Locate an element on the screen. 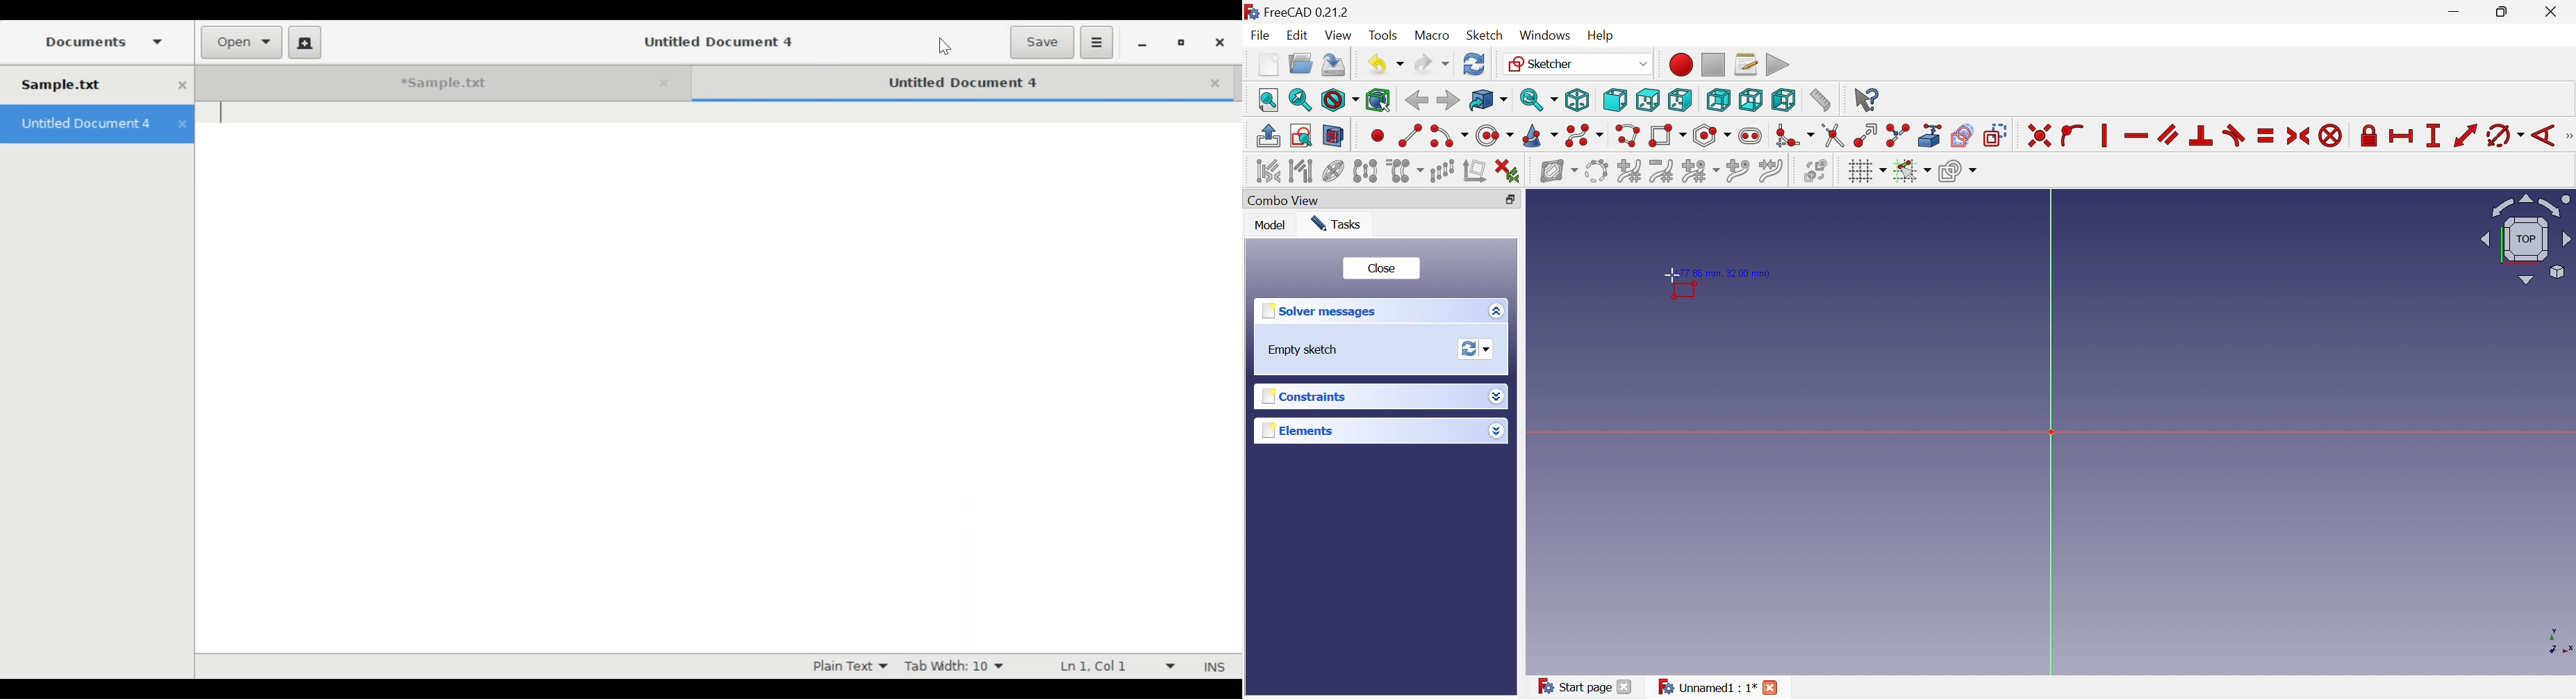 This screenshot has width=2576, height=700. Split edge is located at coordinates (1899, 135).